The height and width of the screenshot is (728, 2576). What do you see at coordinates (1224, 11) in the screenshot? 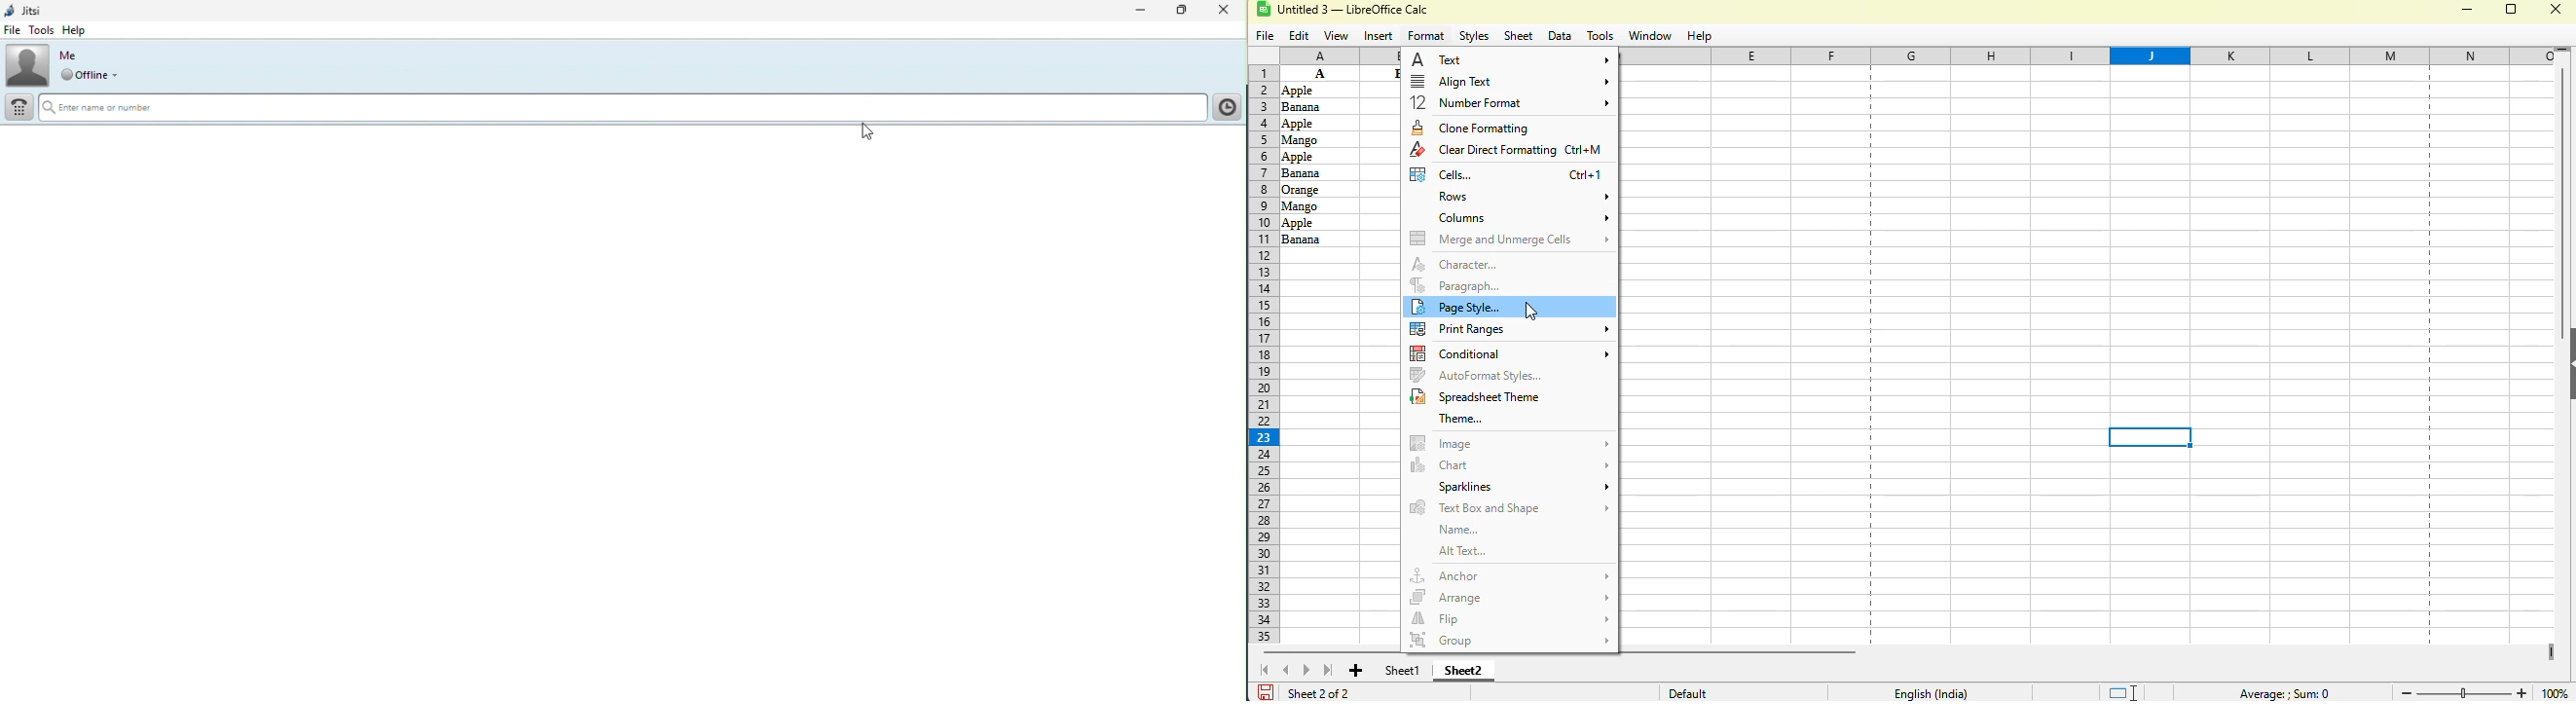
I see `Close` at bounding box center [1224, 11].